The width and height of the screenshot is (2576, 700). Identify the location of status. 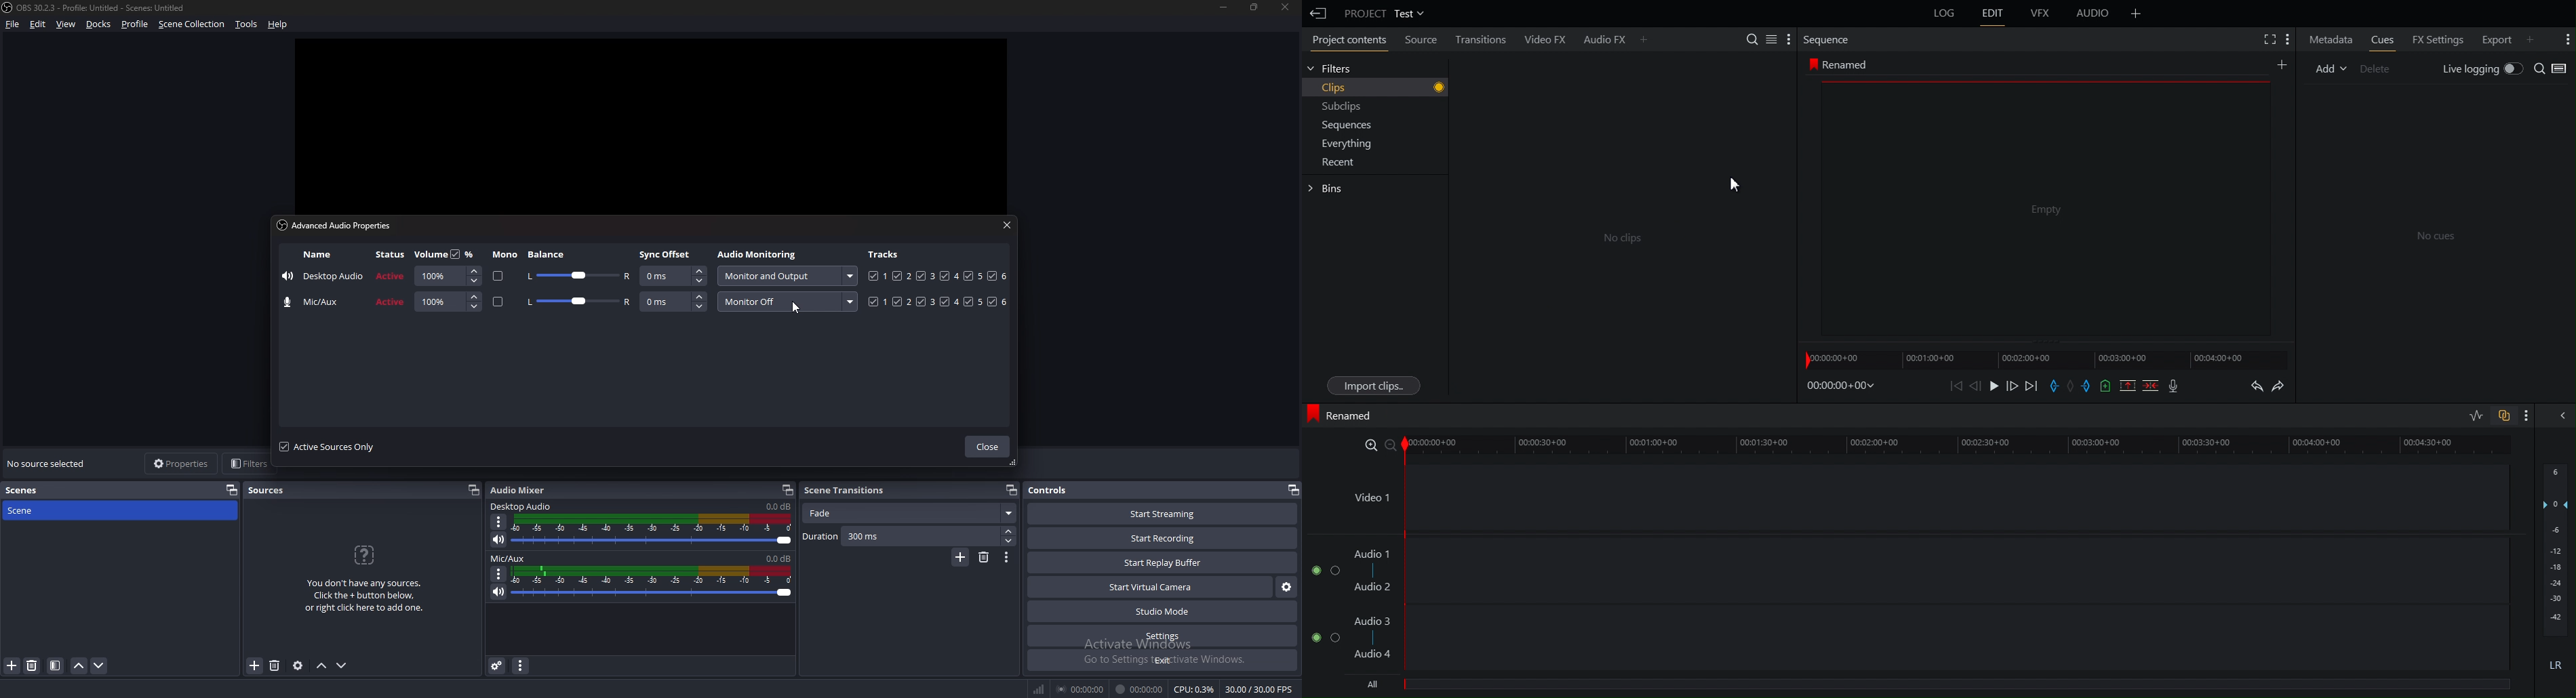
(391, 302).